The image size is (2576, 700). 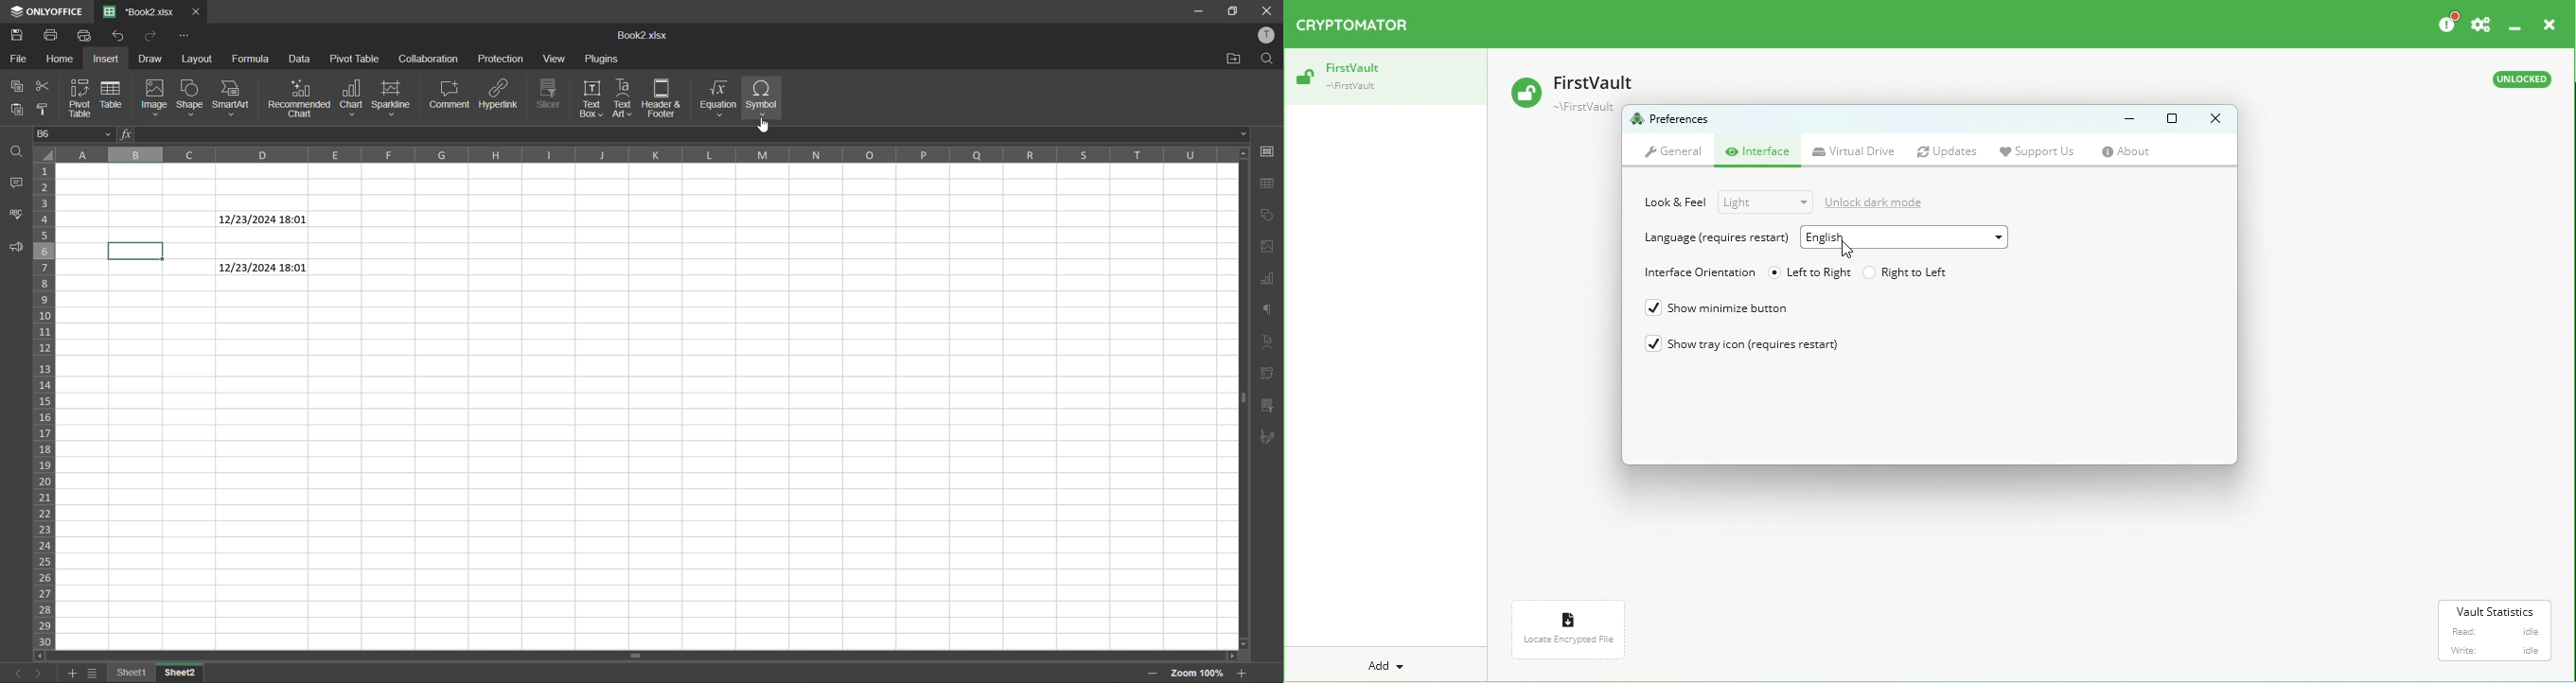 I want to click on equation, so click(x=720, y=98).